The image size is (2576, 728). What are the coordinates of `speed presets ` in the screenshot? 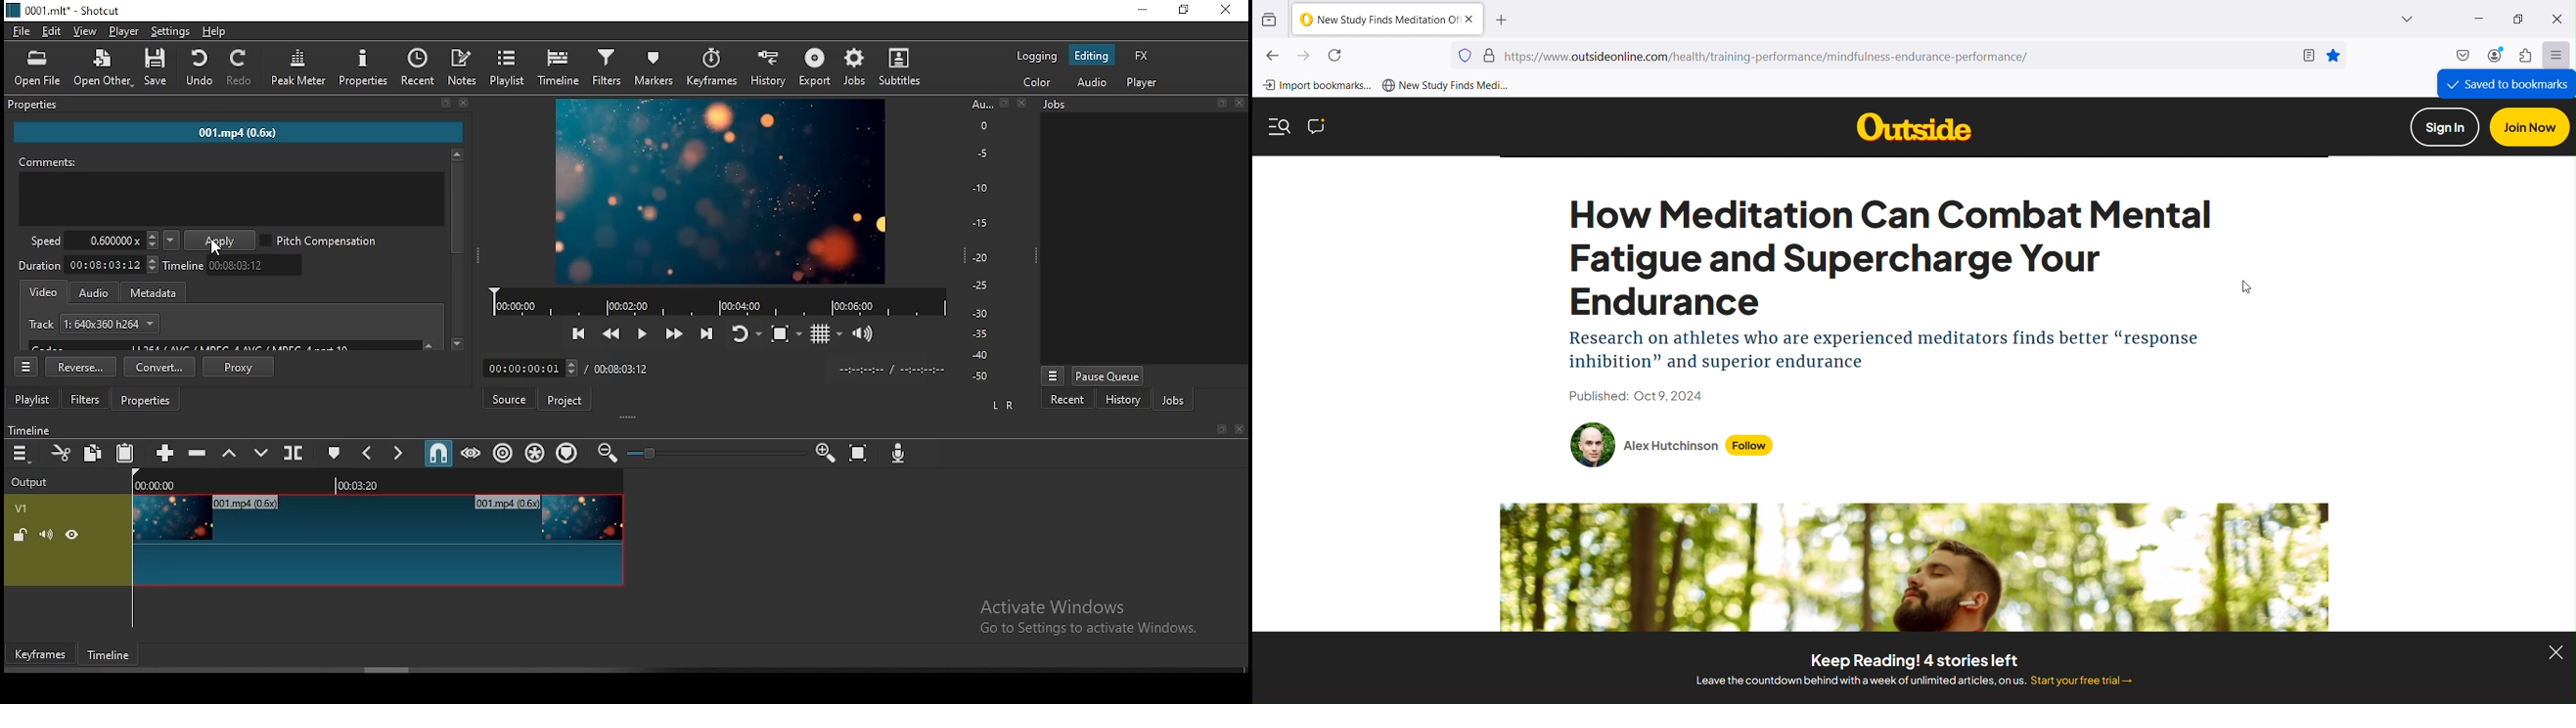 It's located at (171, 241).